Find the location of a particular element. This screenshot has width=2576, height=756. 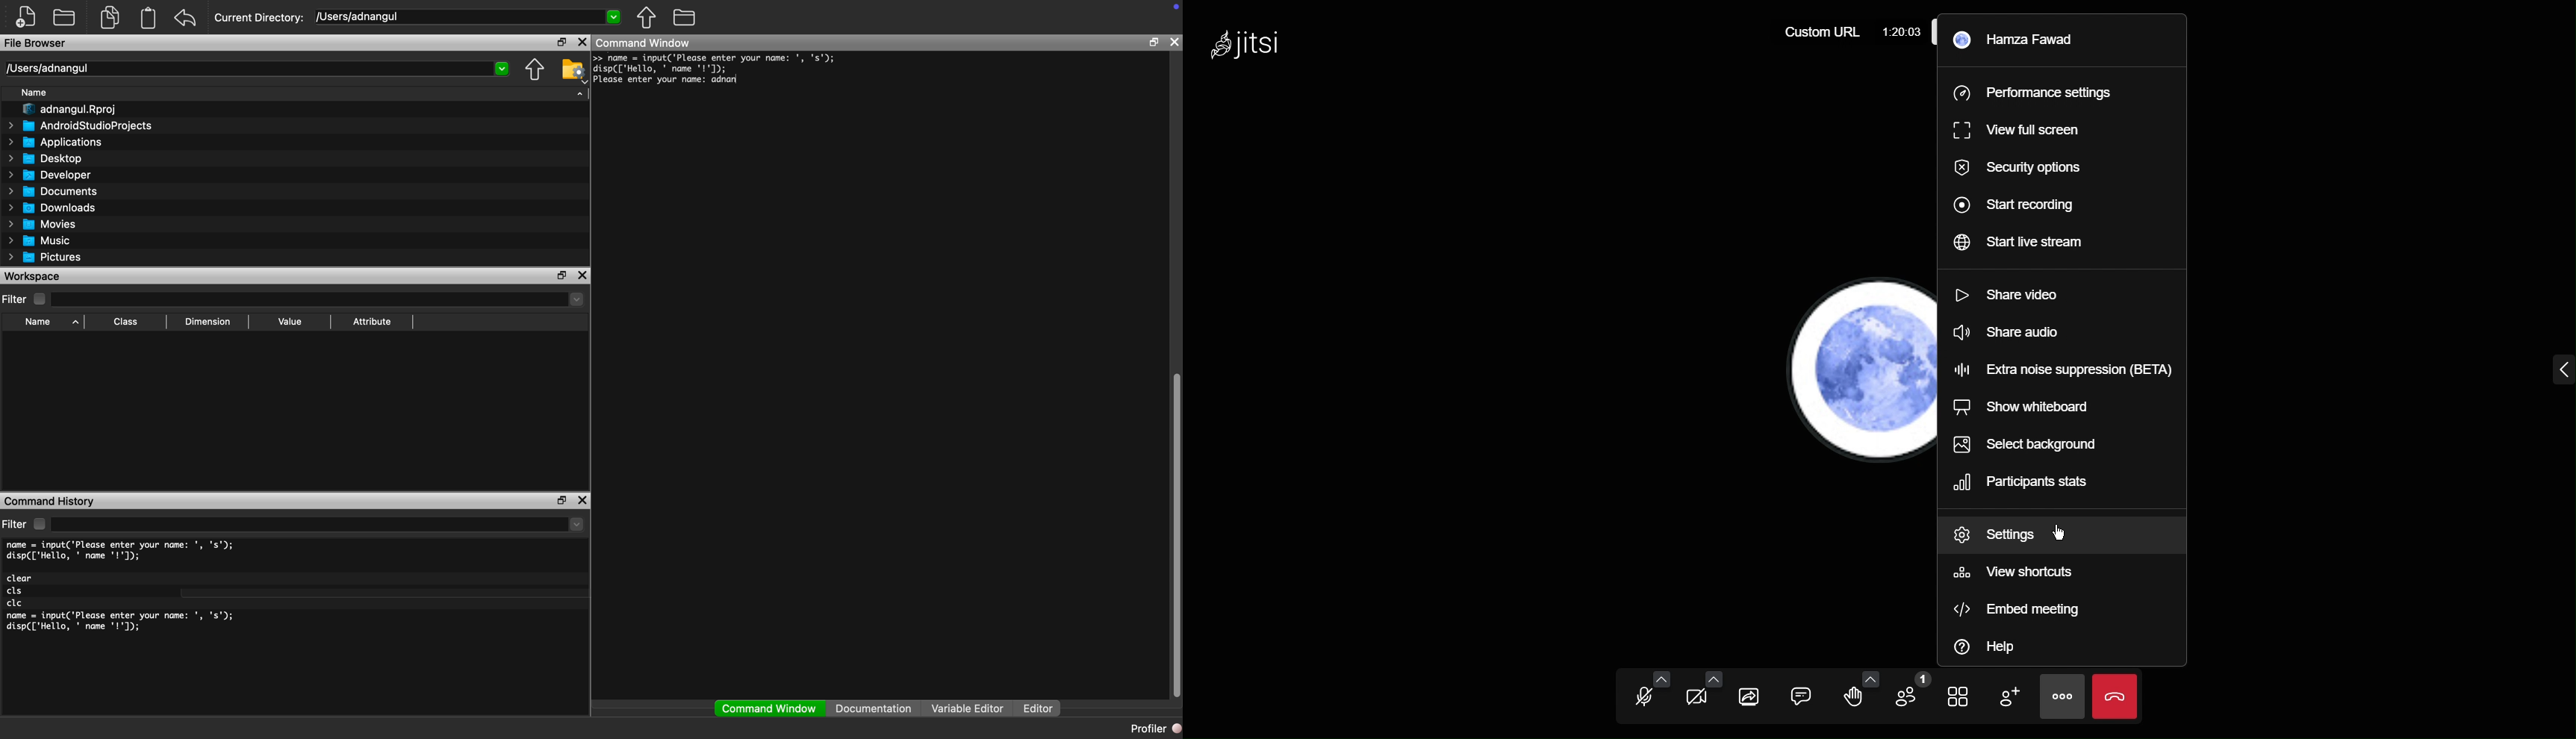

clc is located at coordinates (16, 604).